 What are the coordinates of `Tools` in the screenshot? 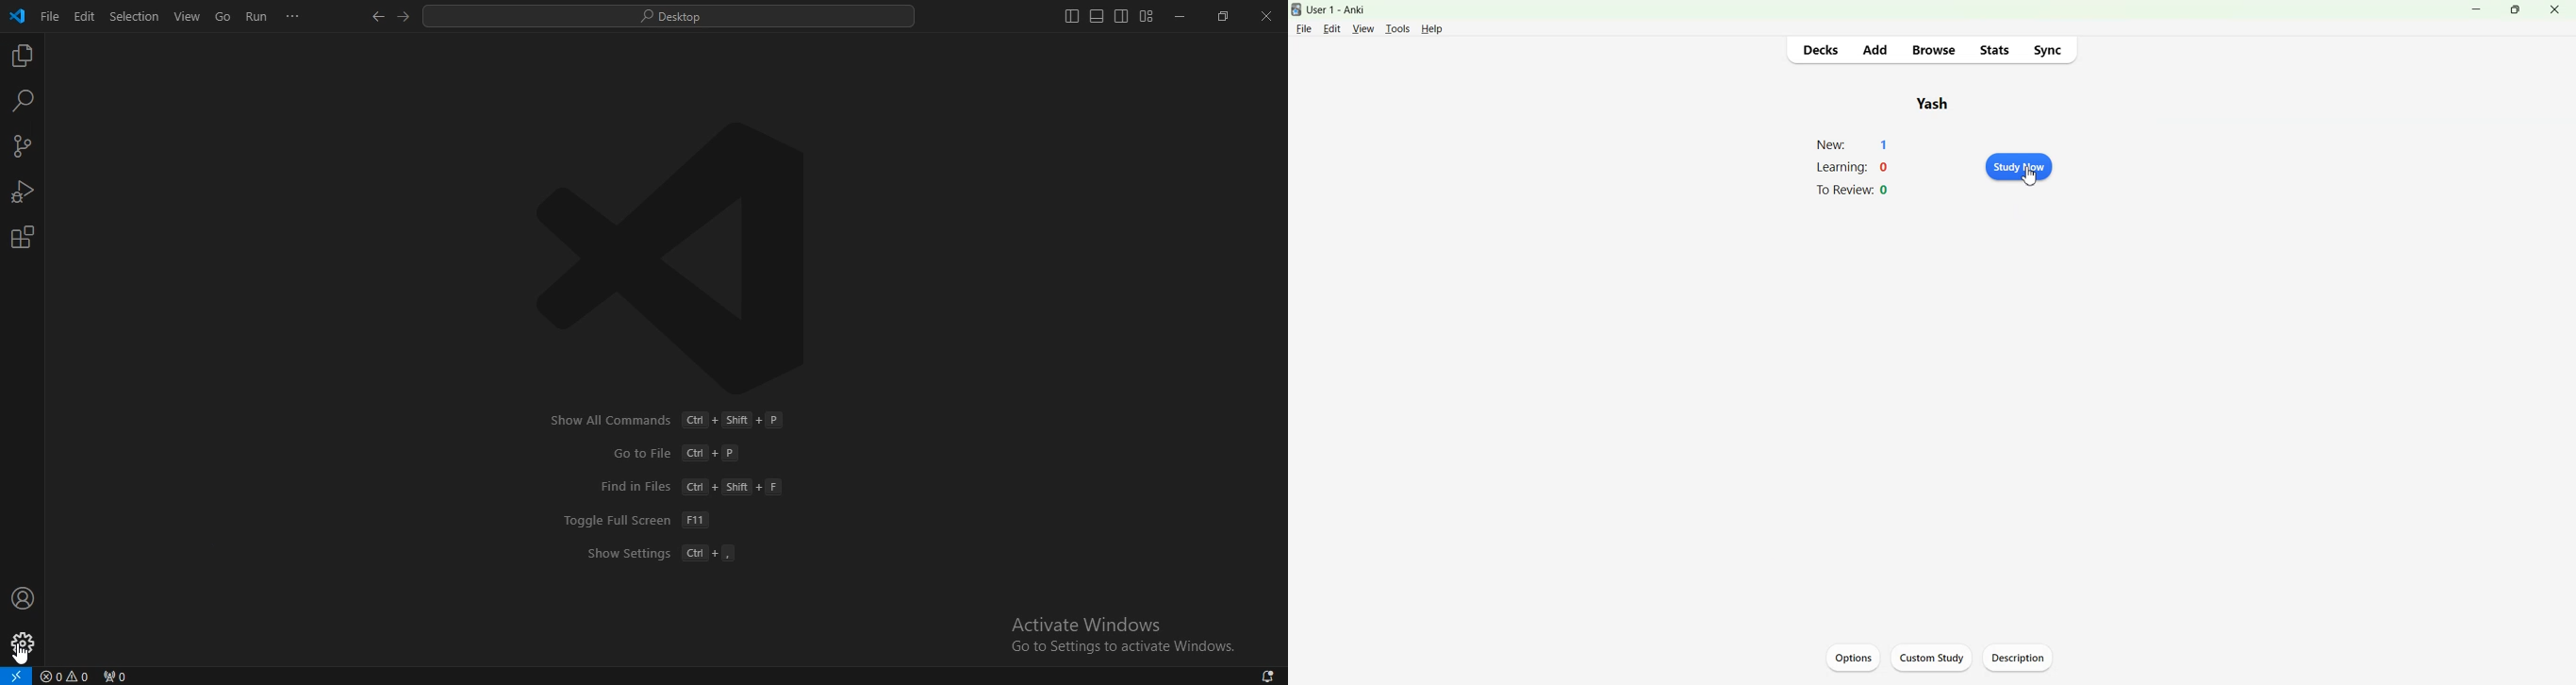 It's located at (1397, 29).